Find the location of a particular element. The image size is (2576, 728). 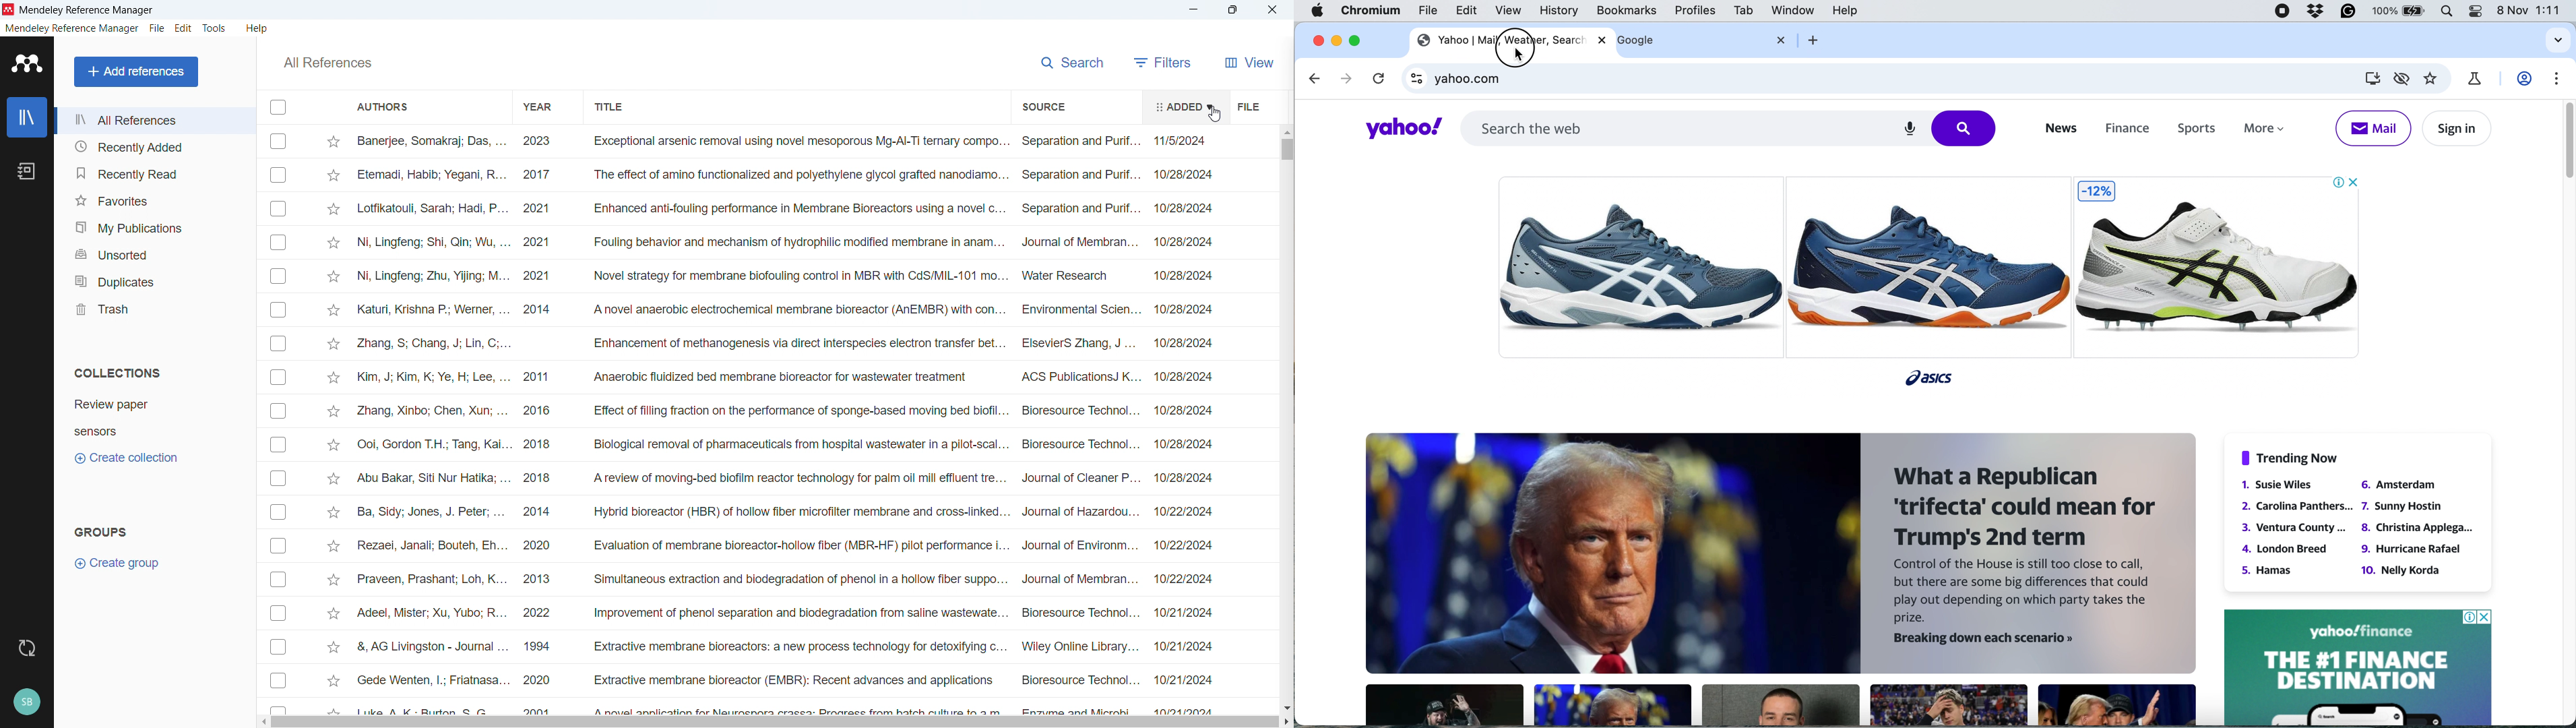

sports is located at coordinates (2192, 130).